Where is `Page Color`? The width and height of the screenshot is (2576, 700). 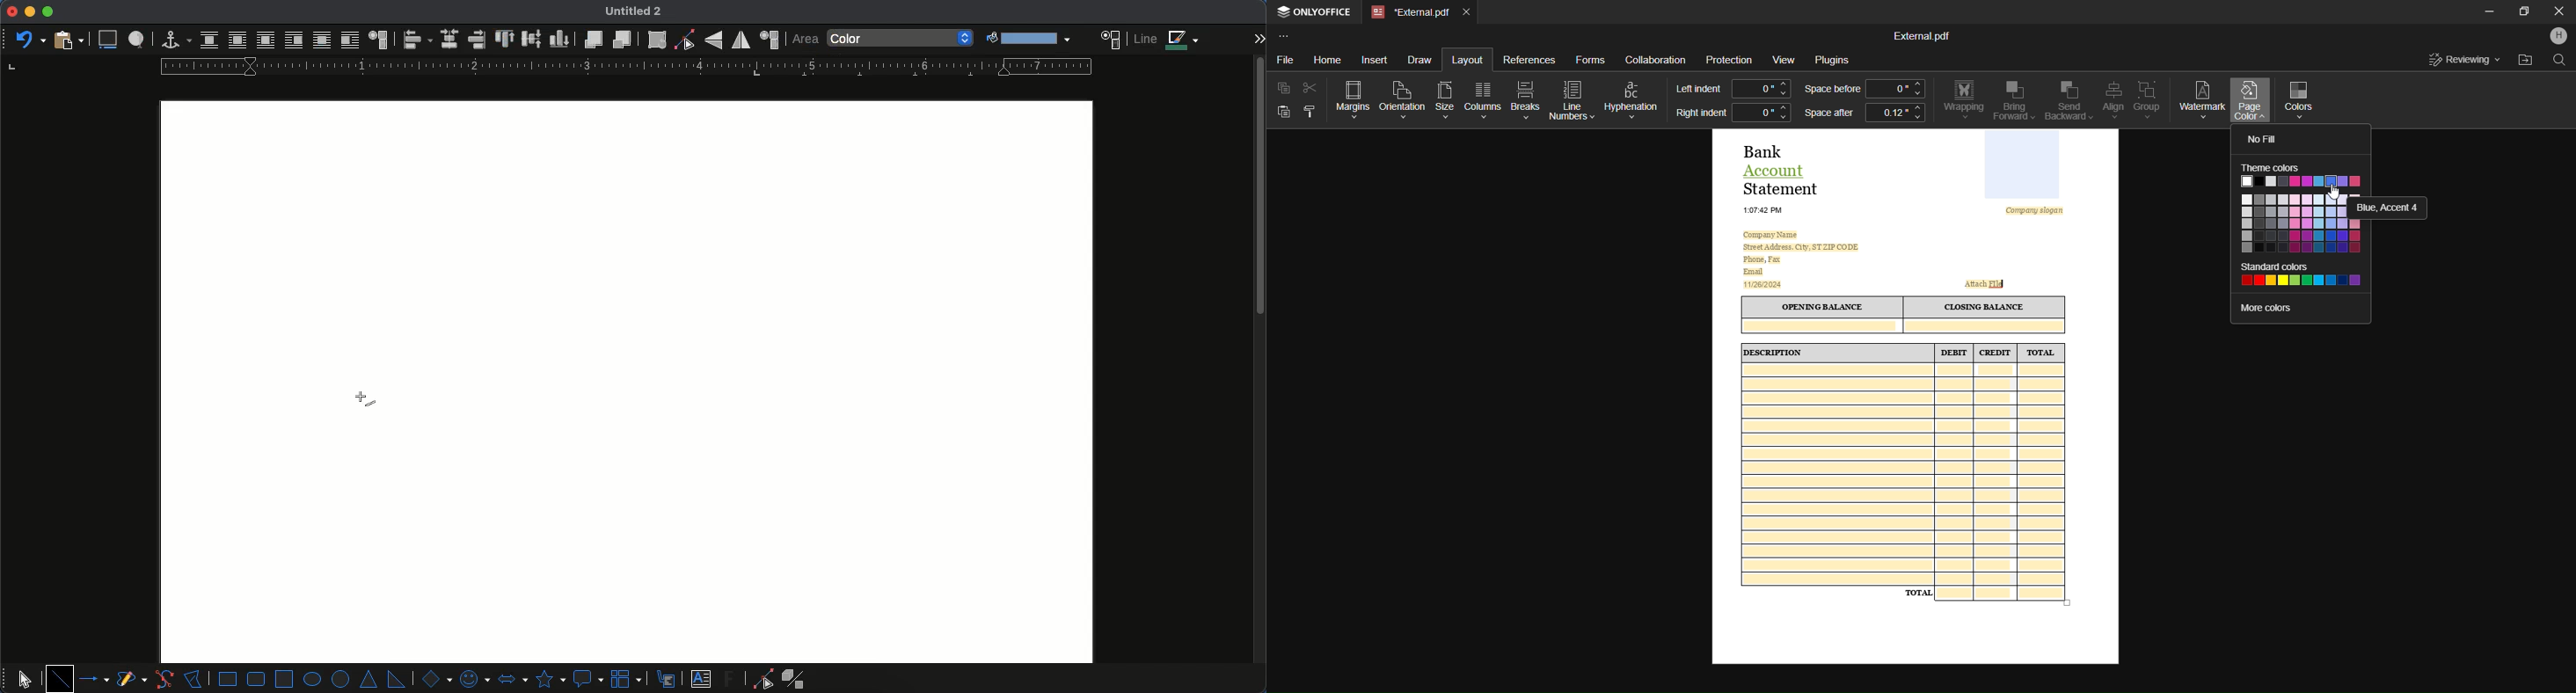 Page Color is located at coordinates (2250, 103).